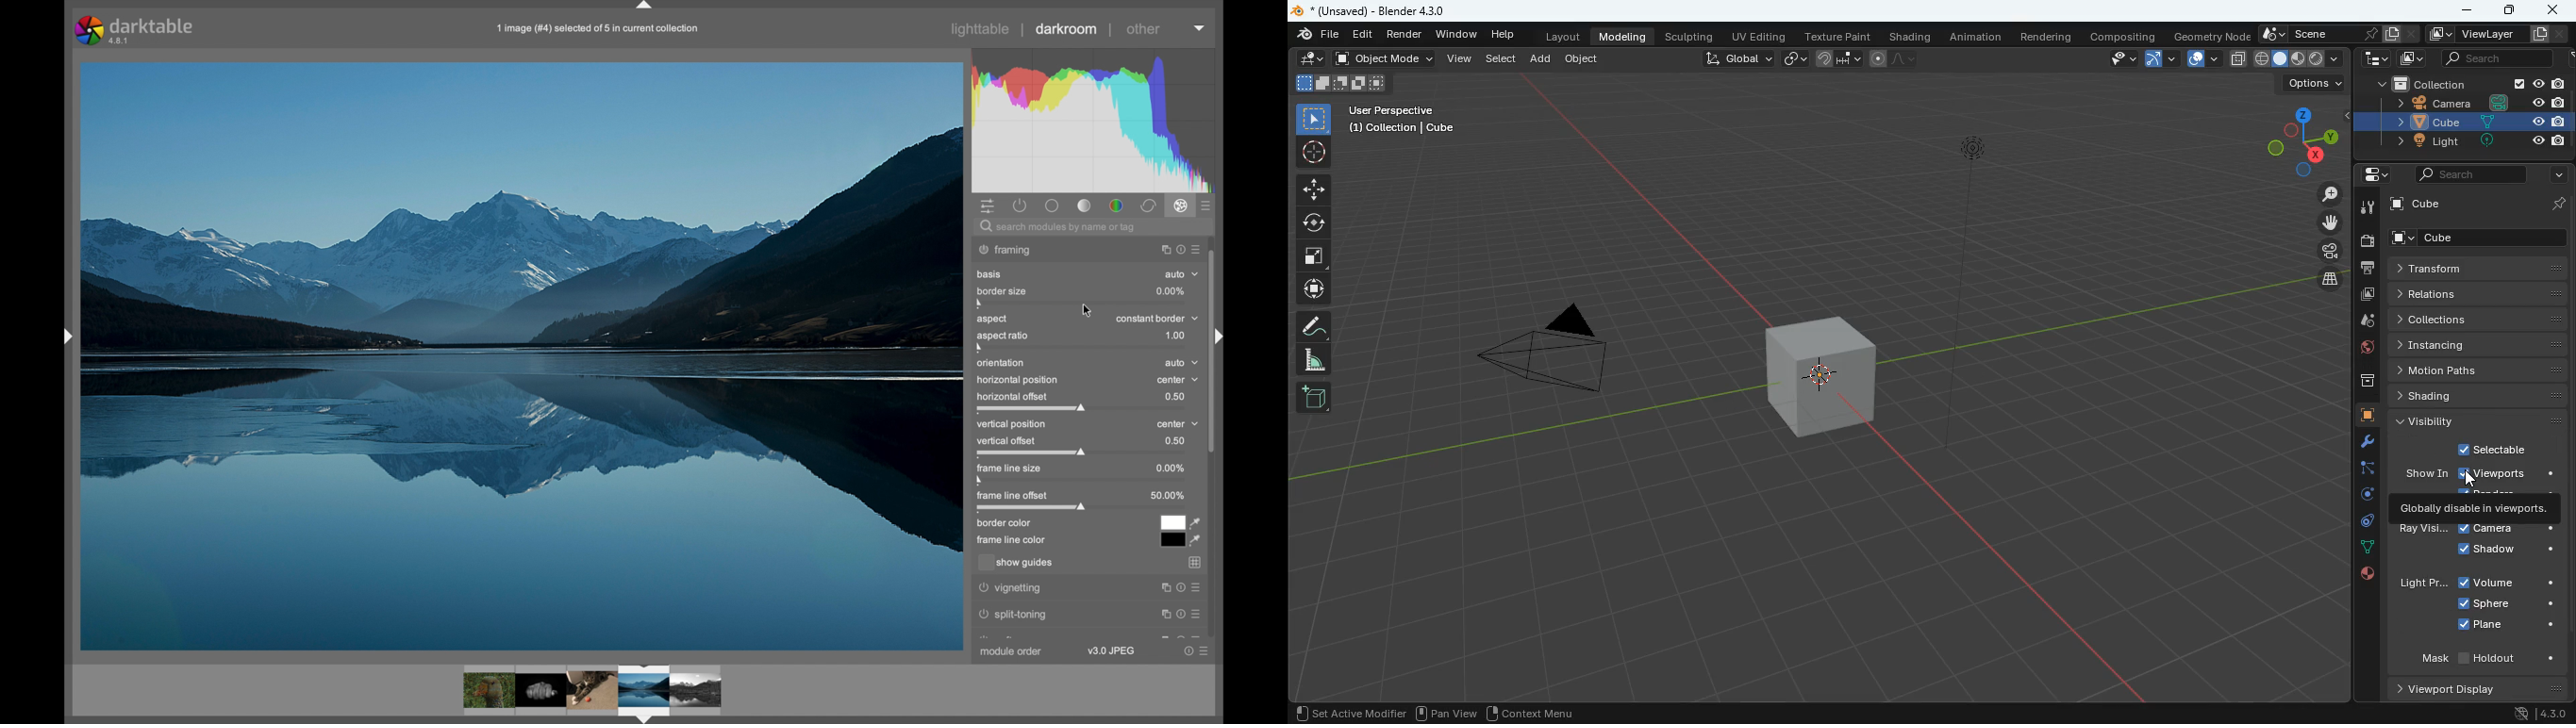  I want to click on quick access panel, so click(989, 207).